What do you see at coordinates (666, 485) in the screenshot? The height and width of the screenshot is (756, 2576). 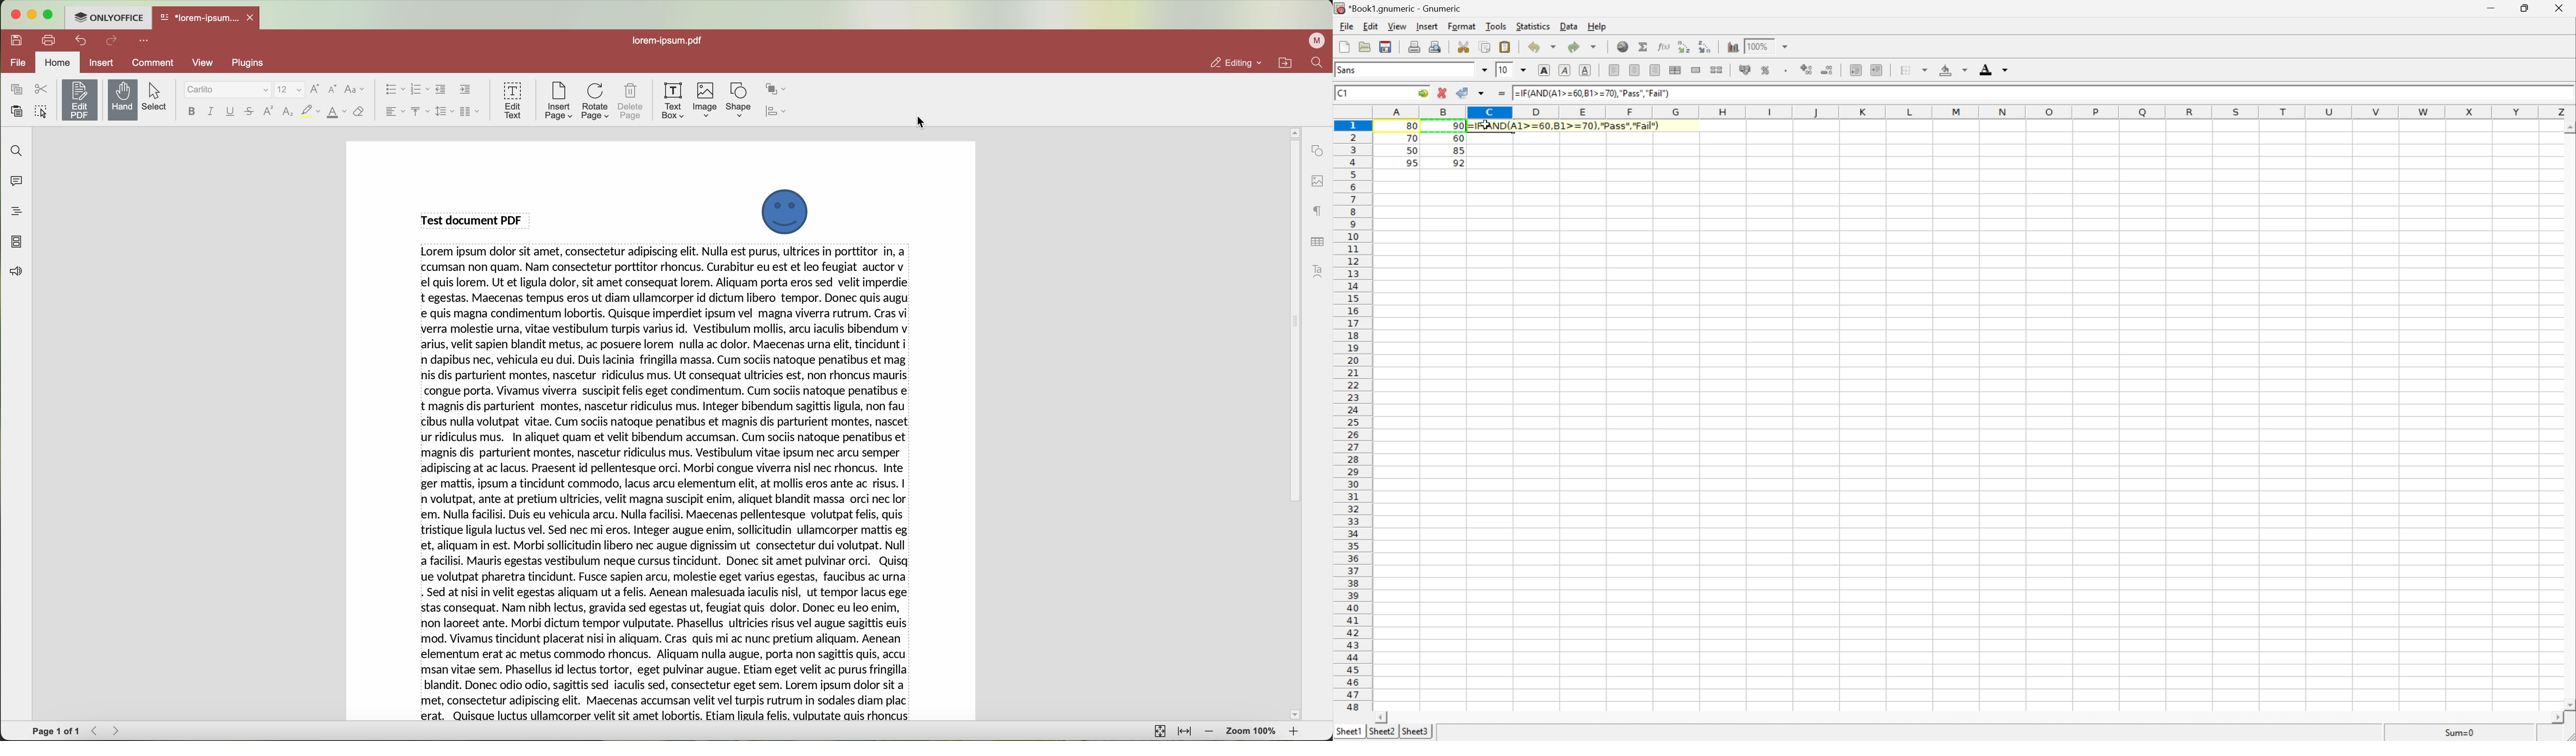 I see `selected text` at bounding box center [666, 485].